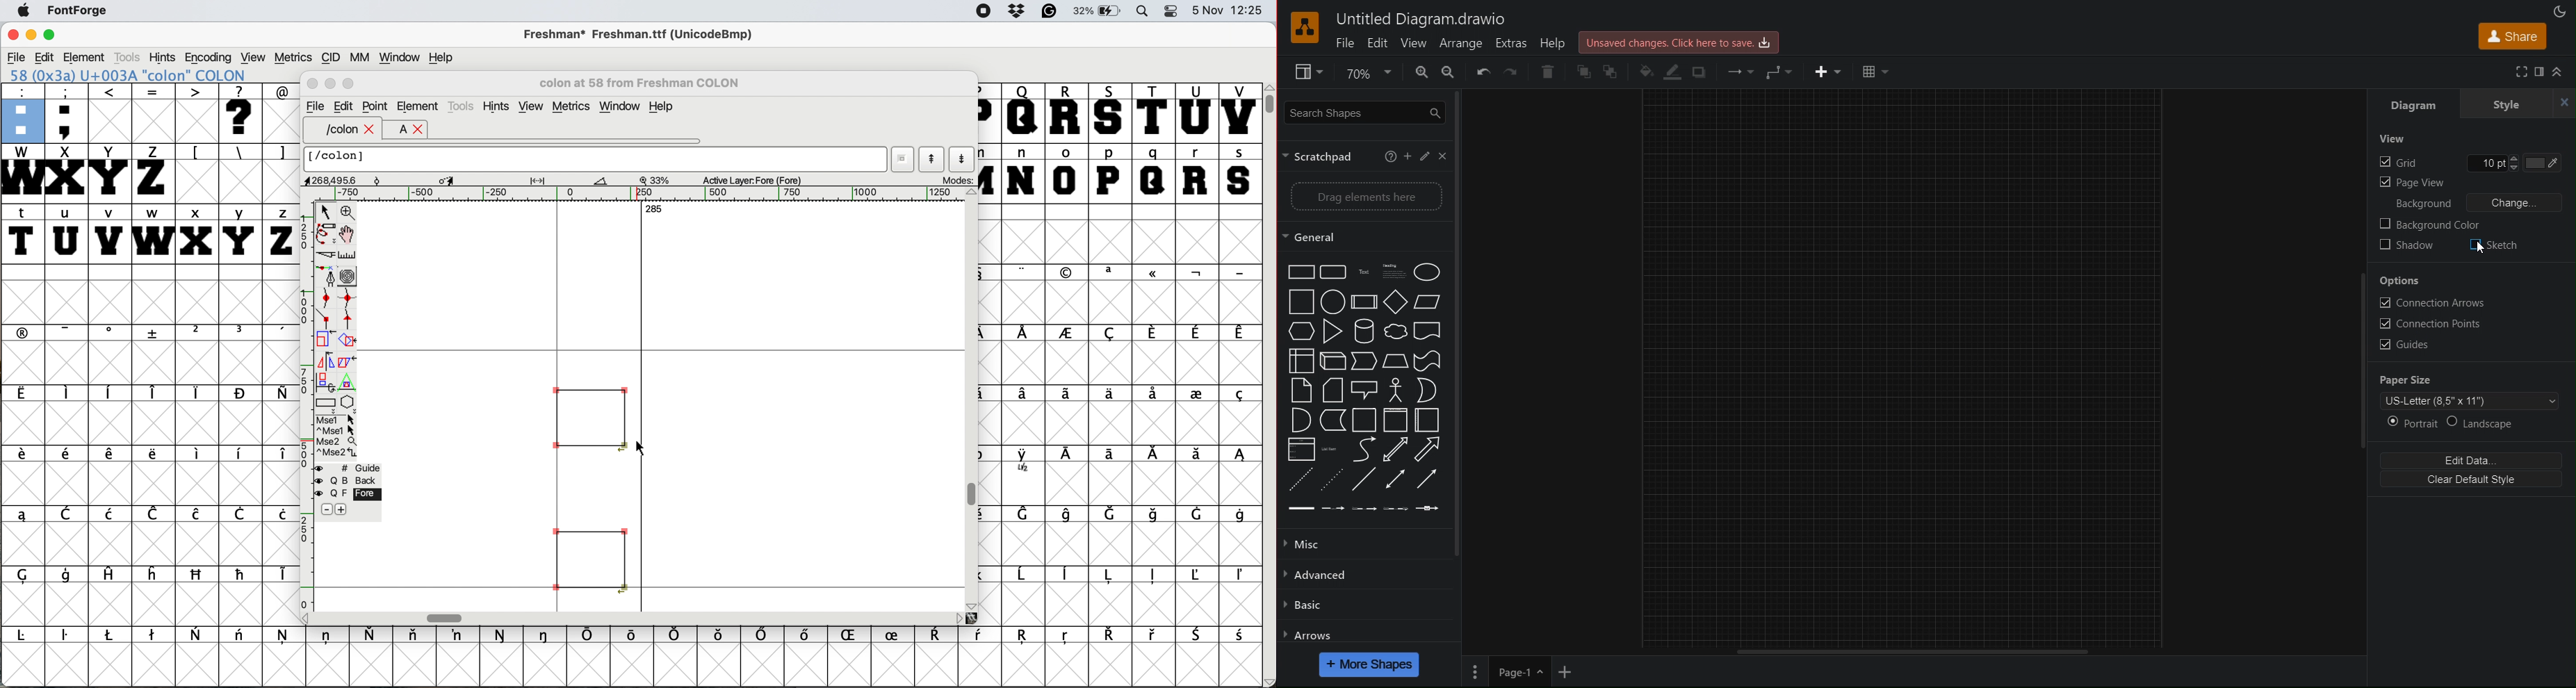 The height and width of the screenshot is (700, 2576). Describe the element at coordinates (2541, 72) in the screenshot. I see `Format` at that location.